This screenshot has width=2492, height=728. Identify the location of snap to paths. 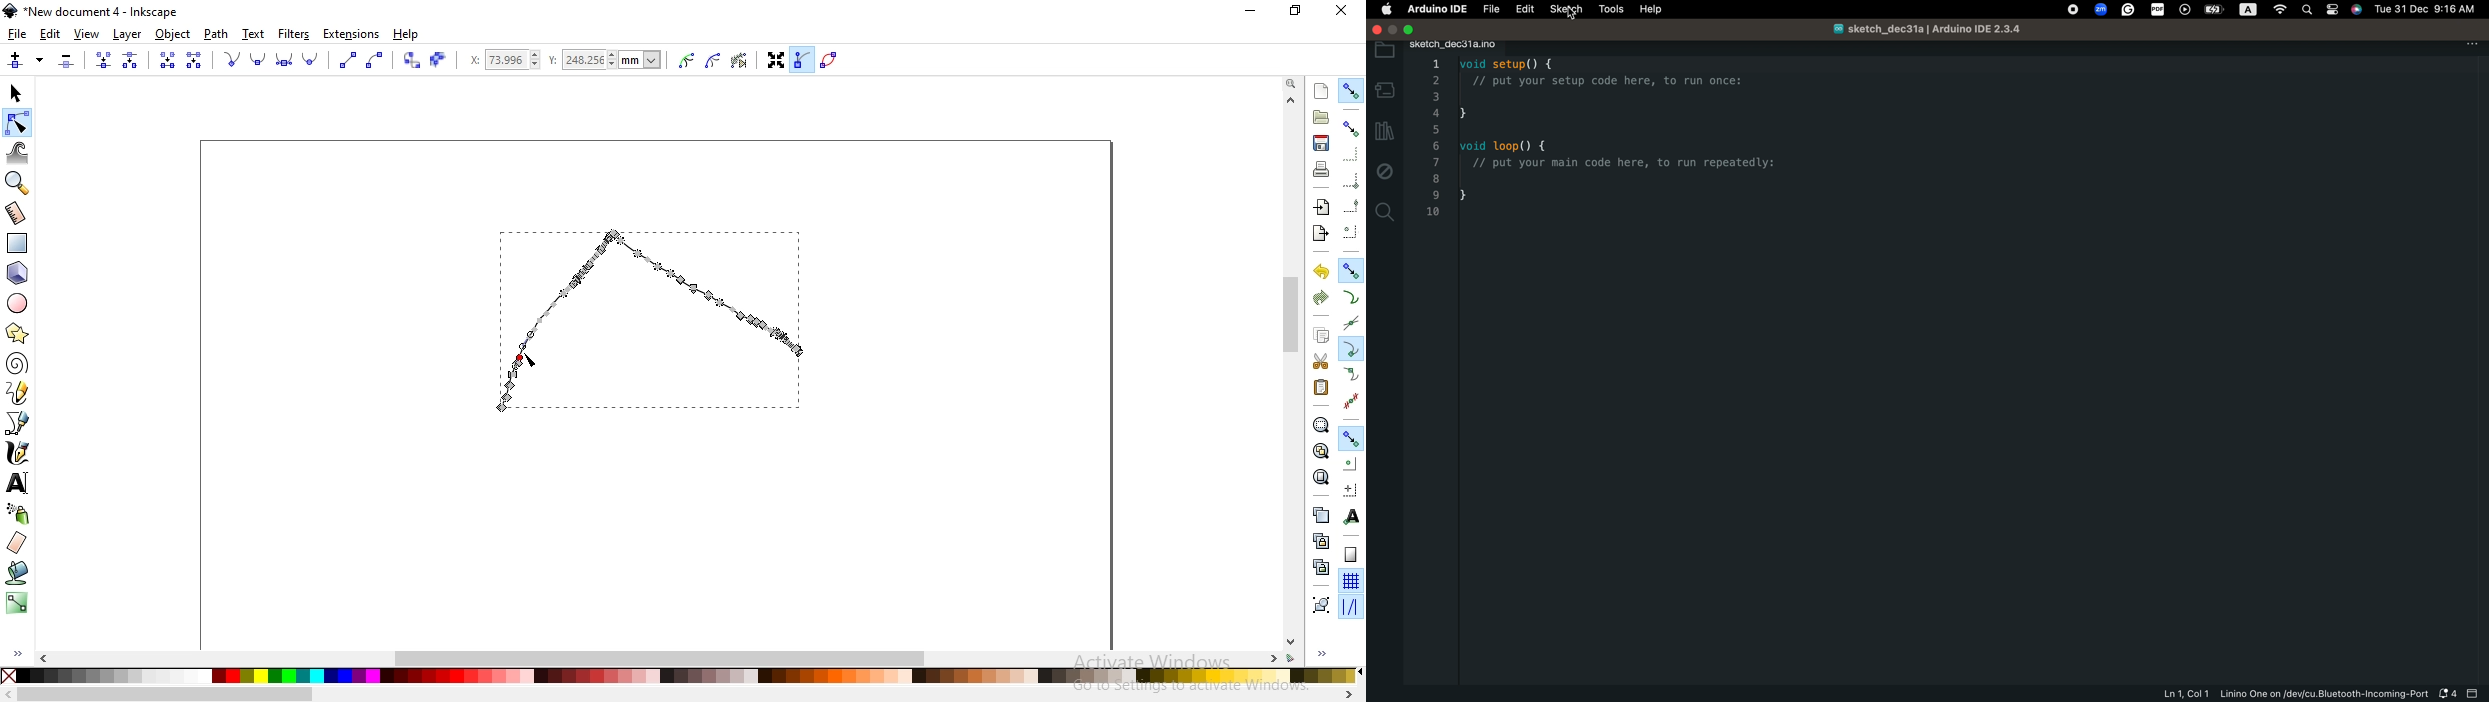
(1350, 297).